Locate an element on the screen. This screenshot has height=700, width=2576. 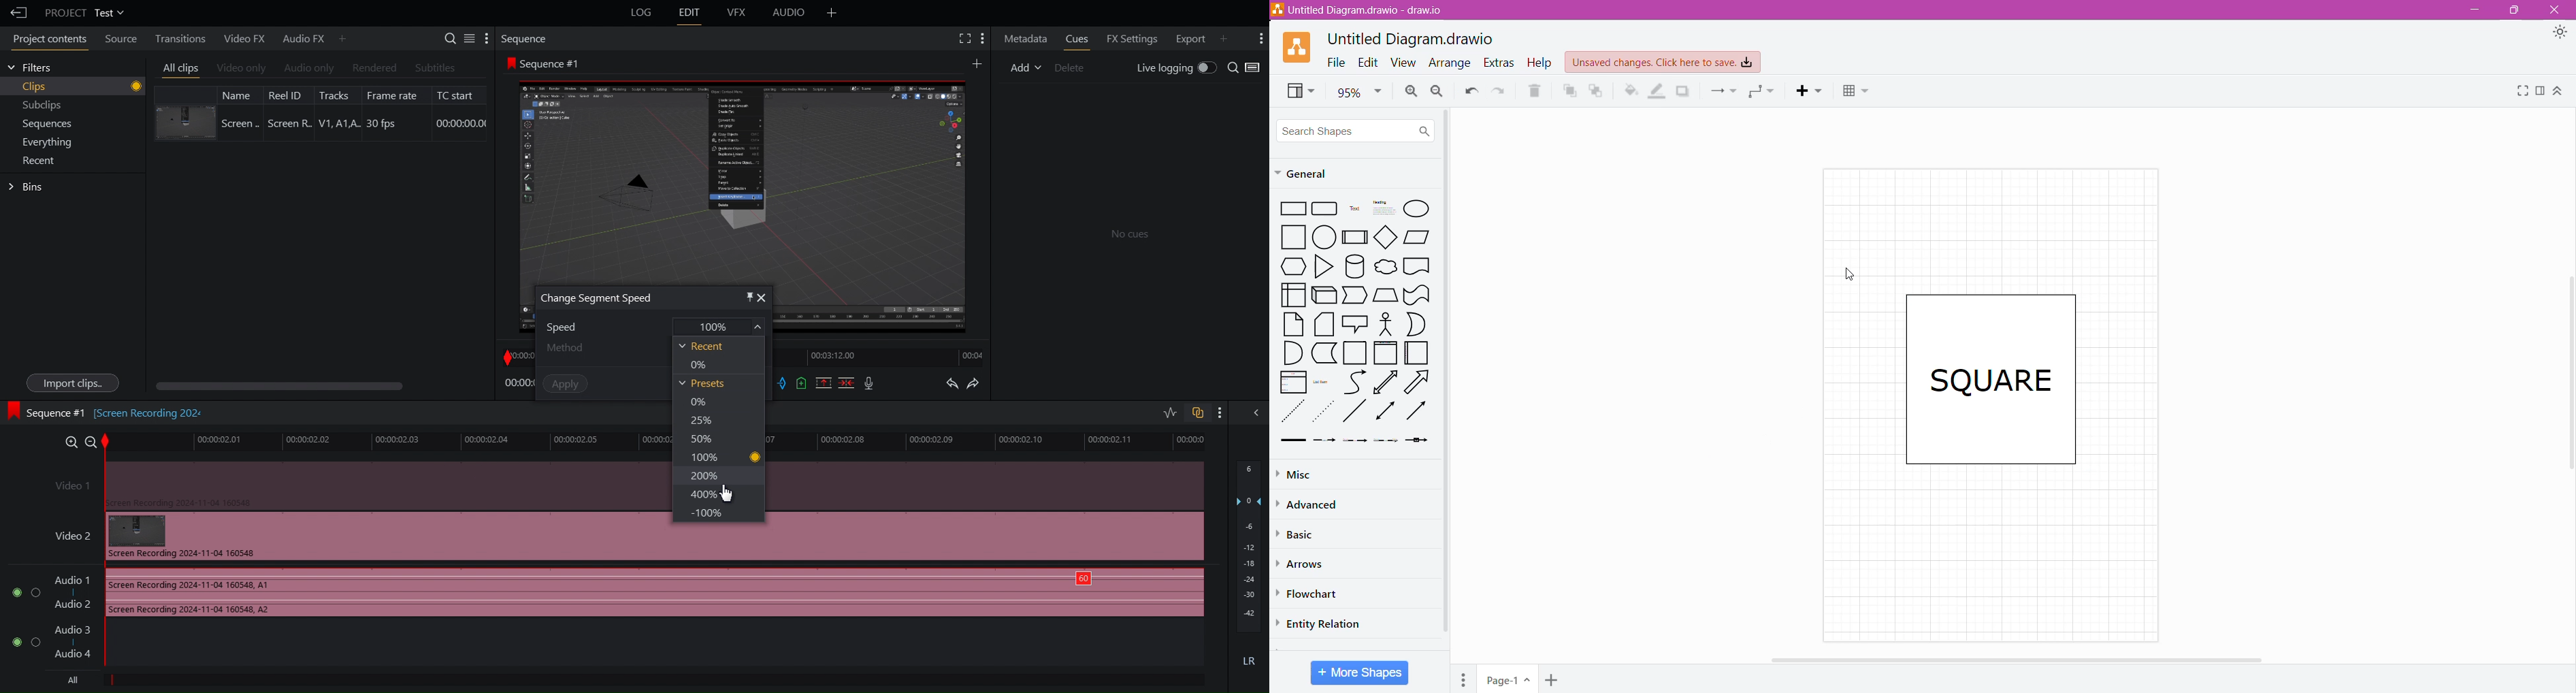
Sequence #1 is located at coordinates (546, 63).